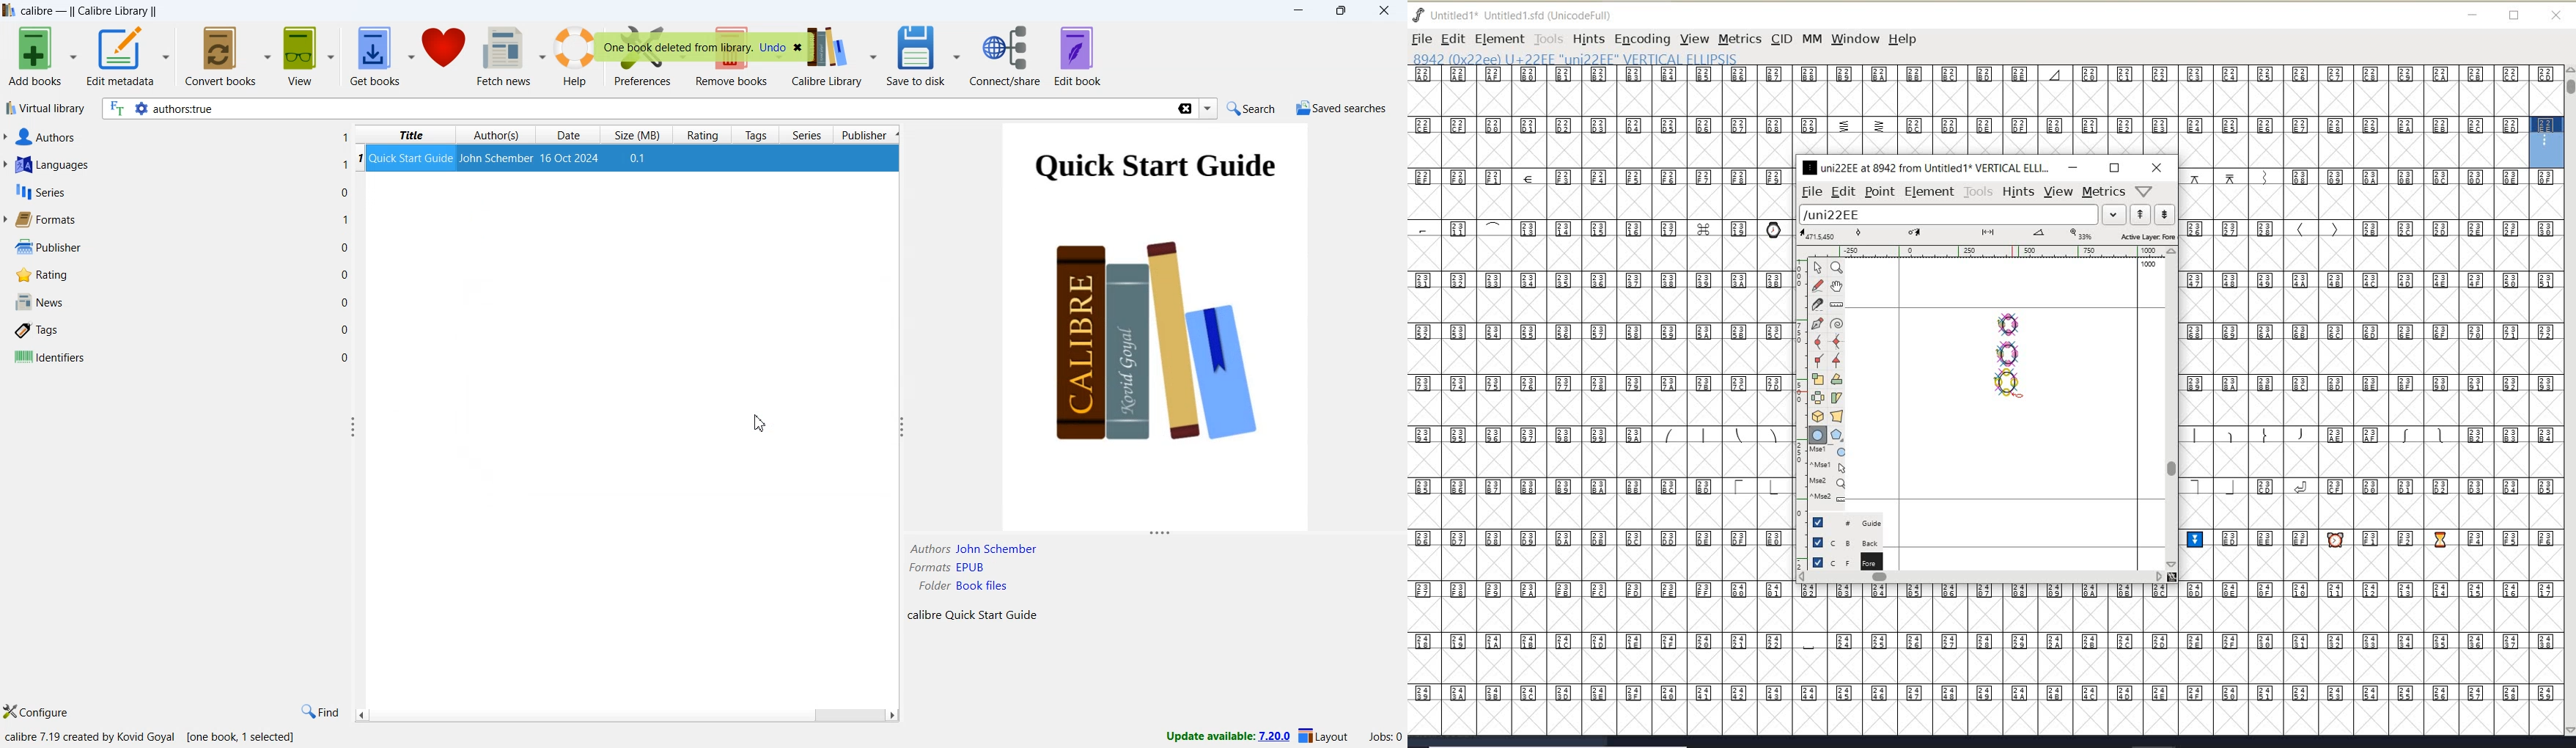  Describe the element at coordinates (43, 137) in the screenshot. I see `authors` at that location.